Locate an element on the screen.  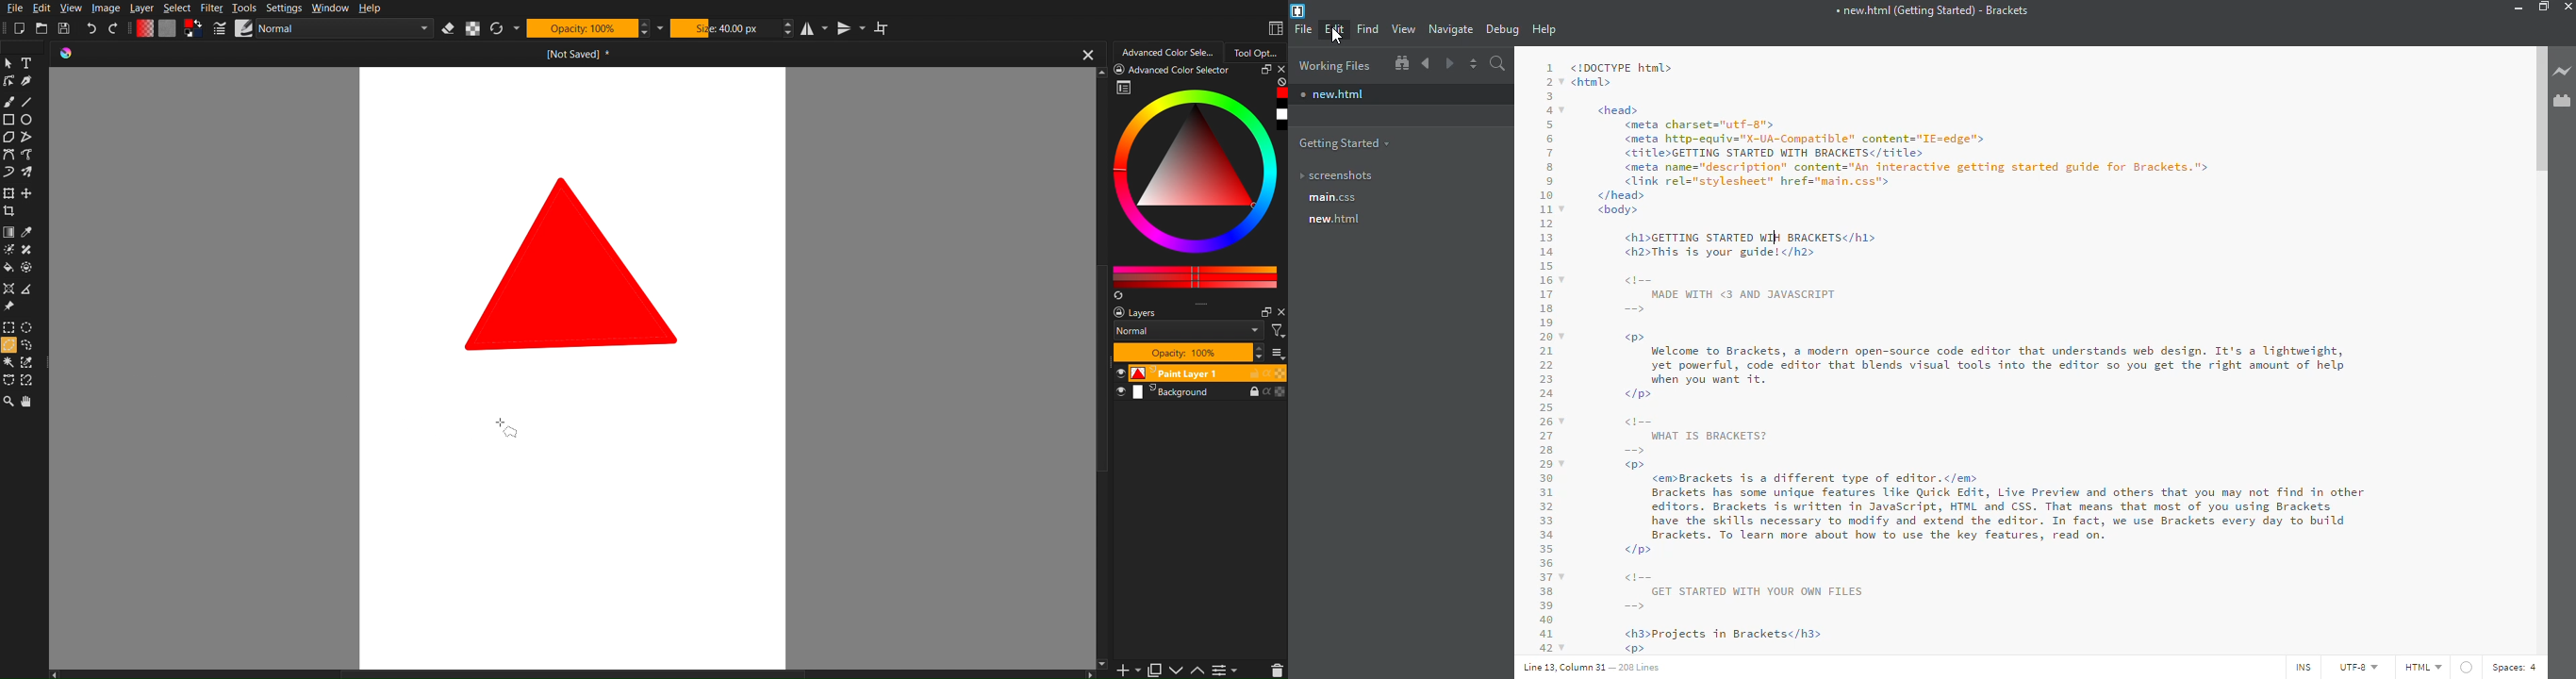
Horizontal Mirror is located at coordinates (812, 27).